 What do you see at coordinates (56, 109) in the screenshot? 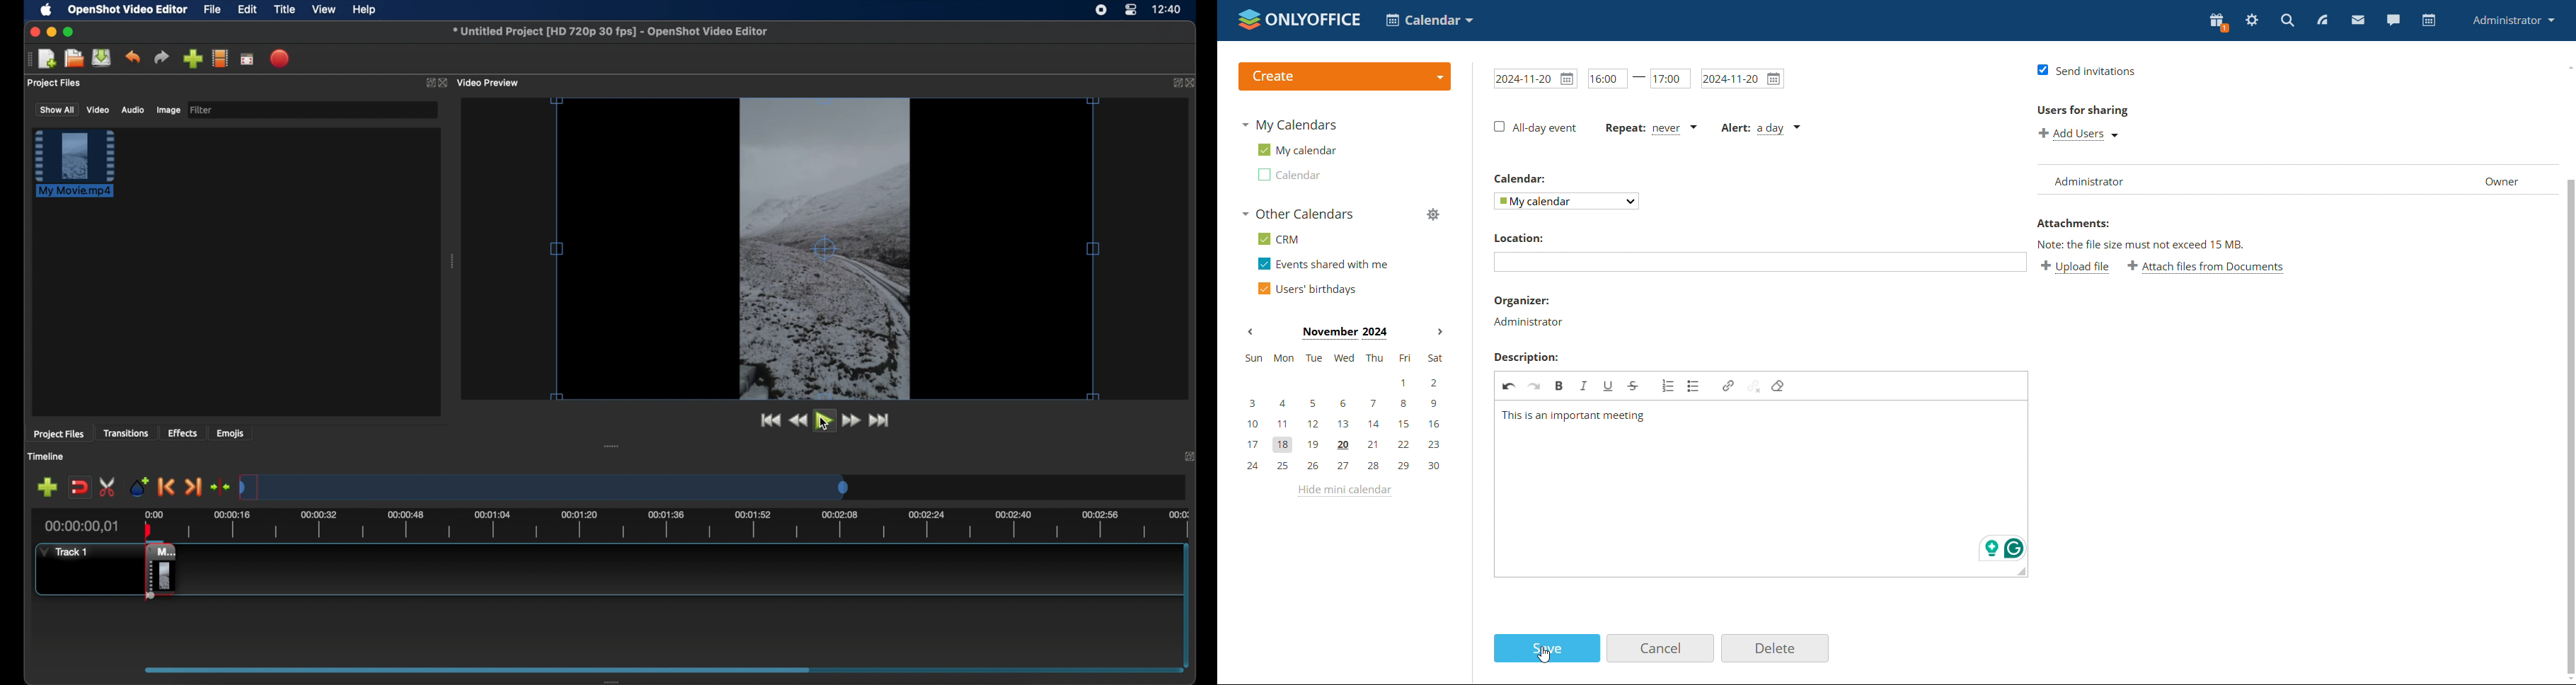
I see `show all` at bounding box center [56, 109].